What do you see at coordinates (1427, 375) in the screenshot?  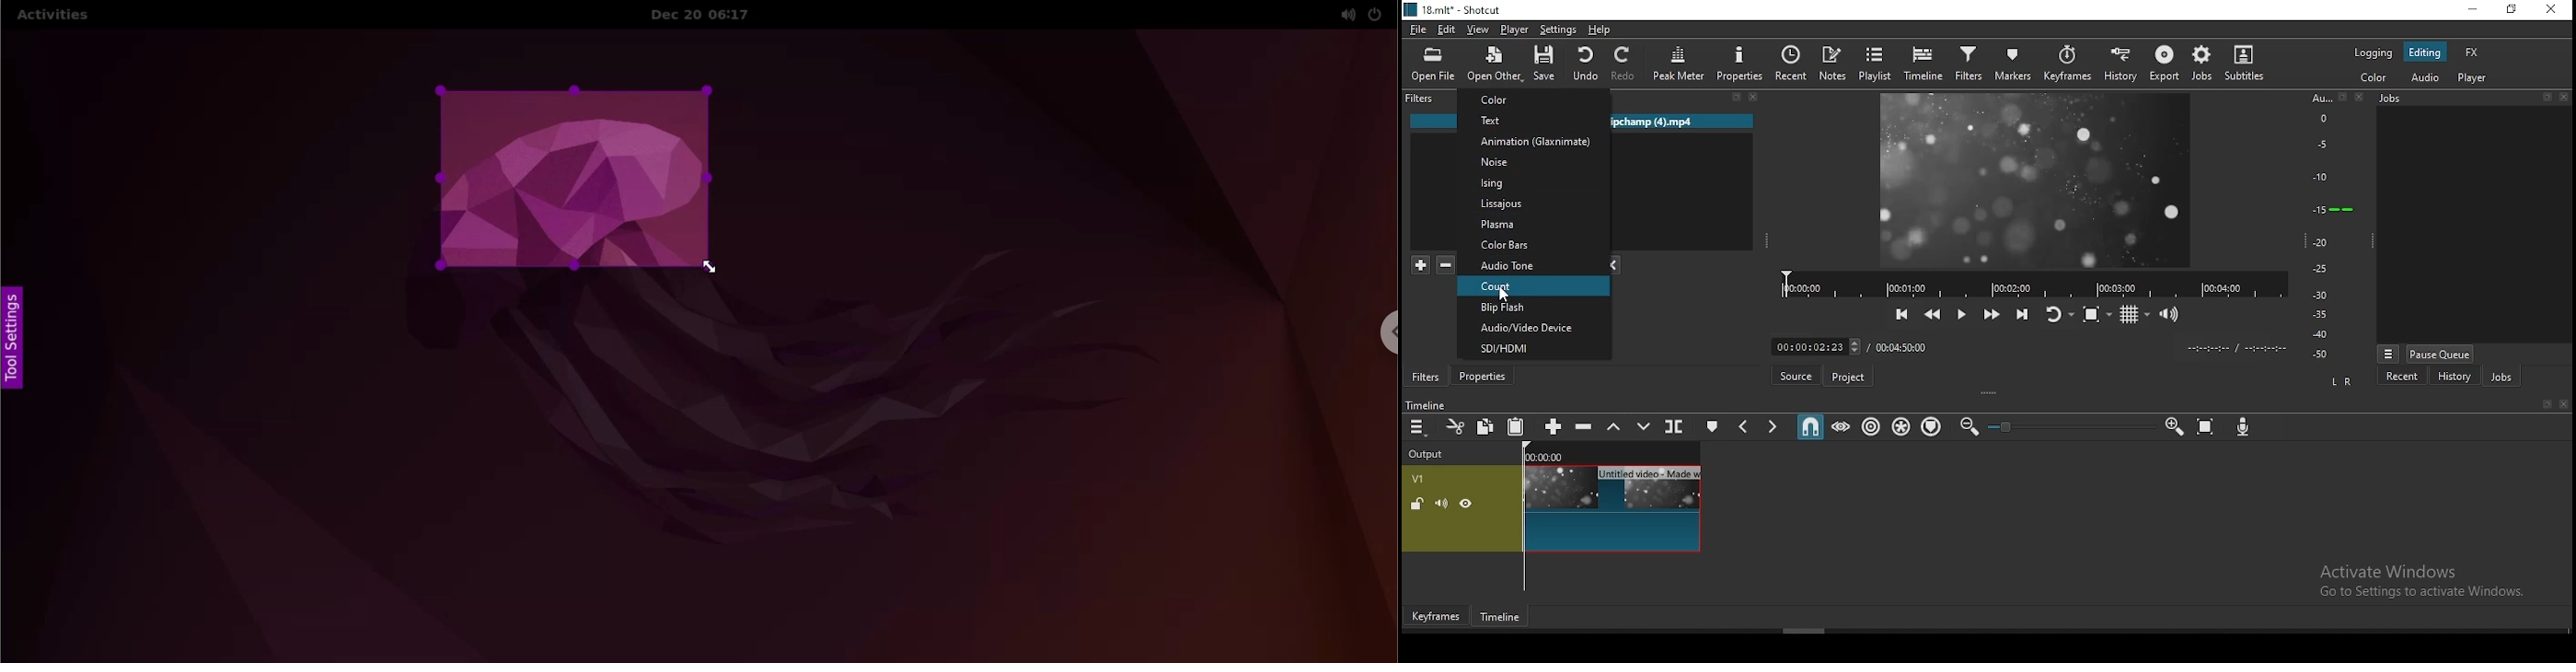 I see `filters` at bounding box center [1427, 375].